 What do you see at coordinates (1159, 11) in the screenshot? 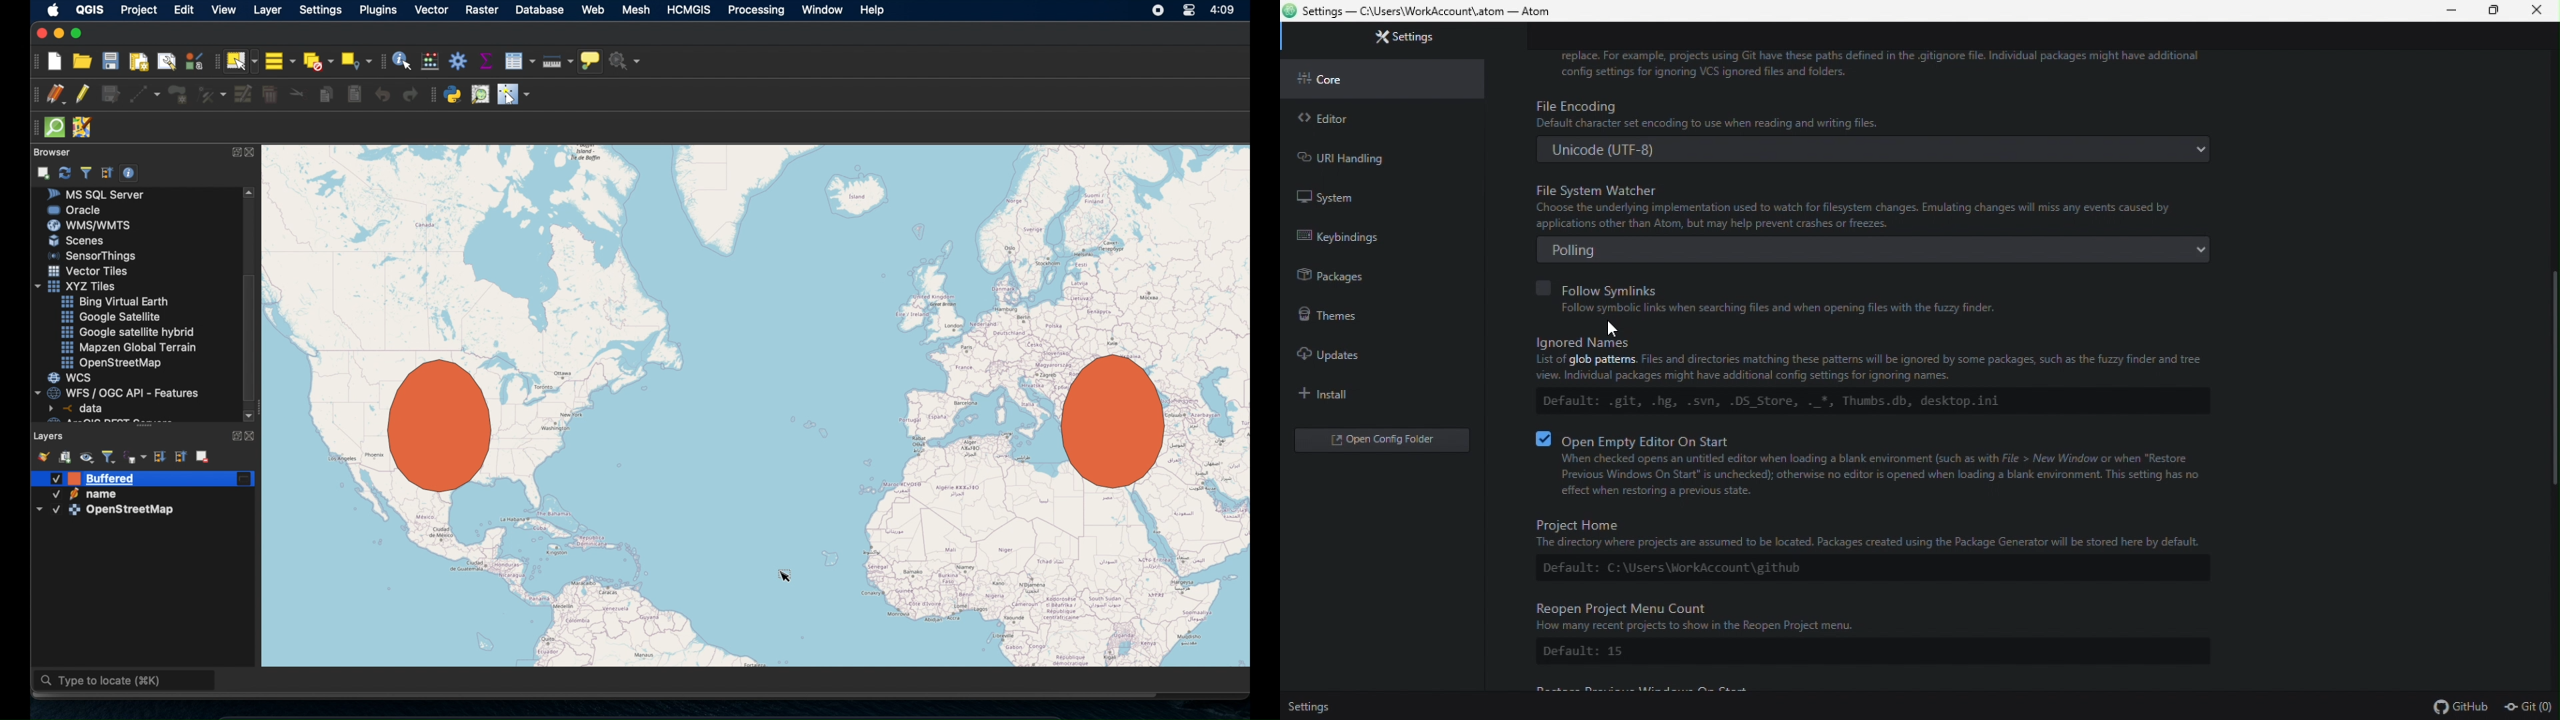
I see `screen recorder icon` at bounding box center [1159, 11].